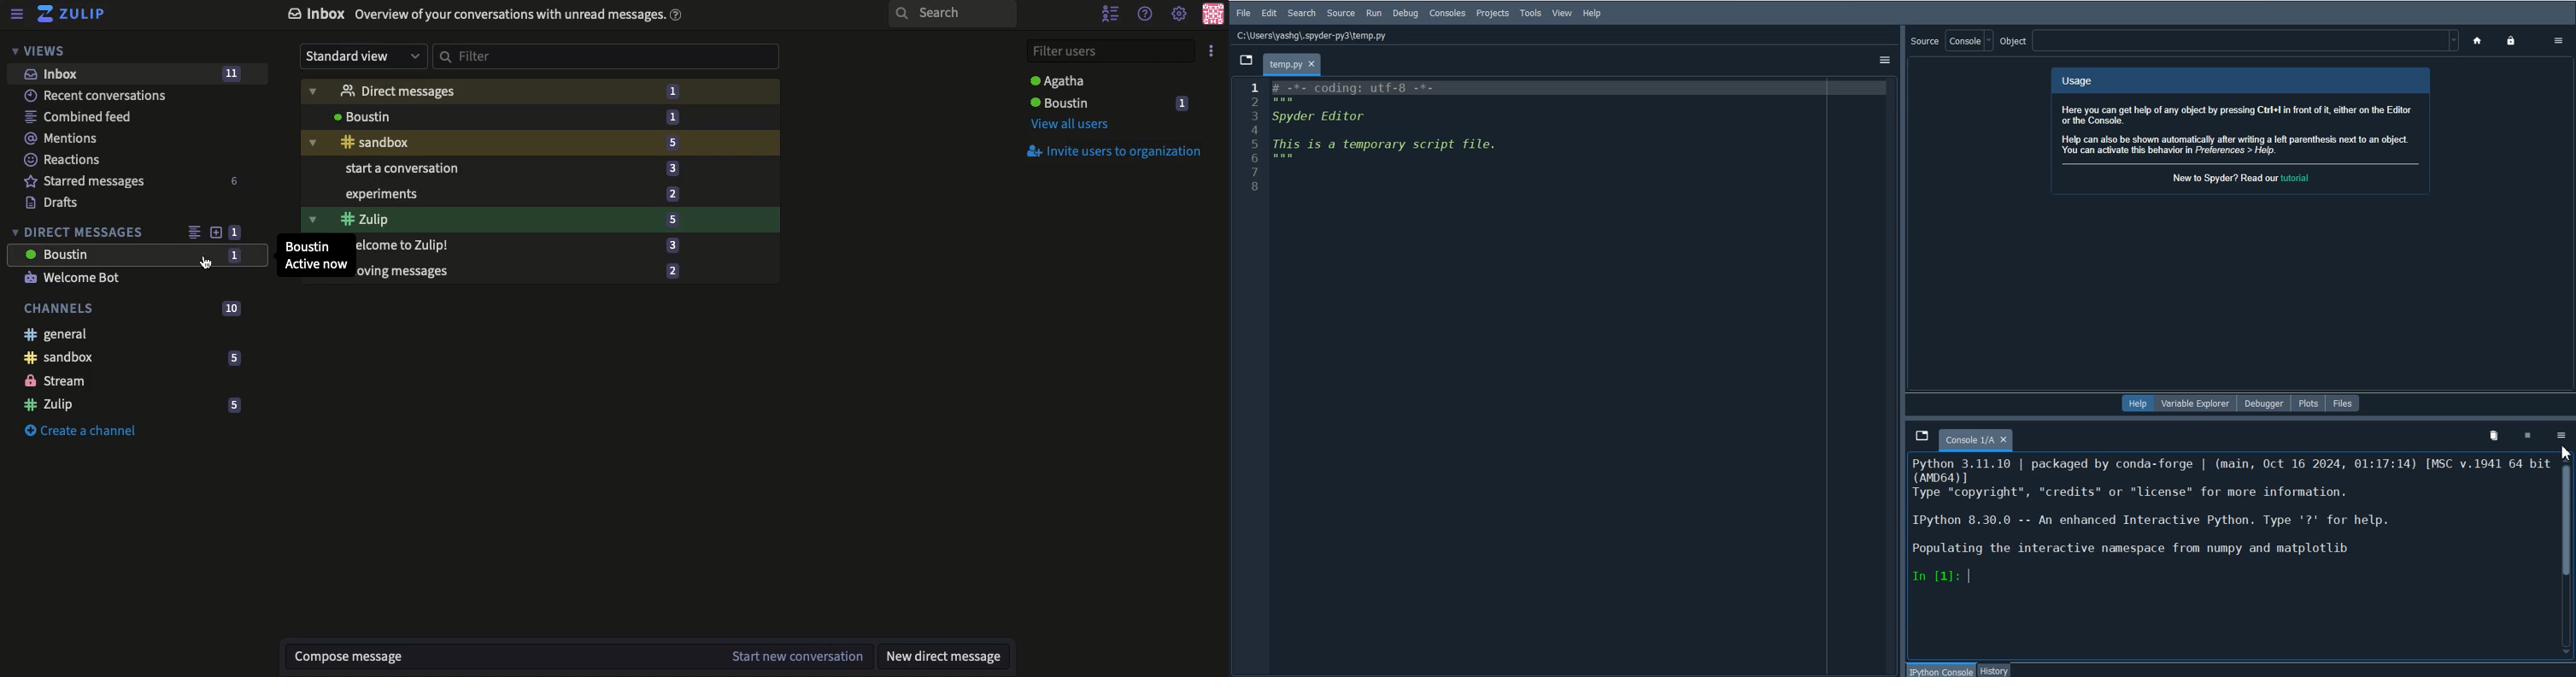 The height and width of the screenshot is (700, 2576). What do you see at coordinates (1340, 13) in the screenshot?
I see `Source` at bounding box center [1340, 13].